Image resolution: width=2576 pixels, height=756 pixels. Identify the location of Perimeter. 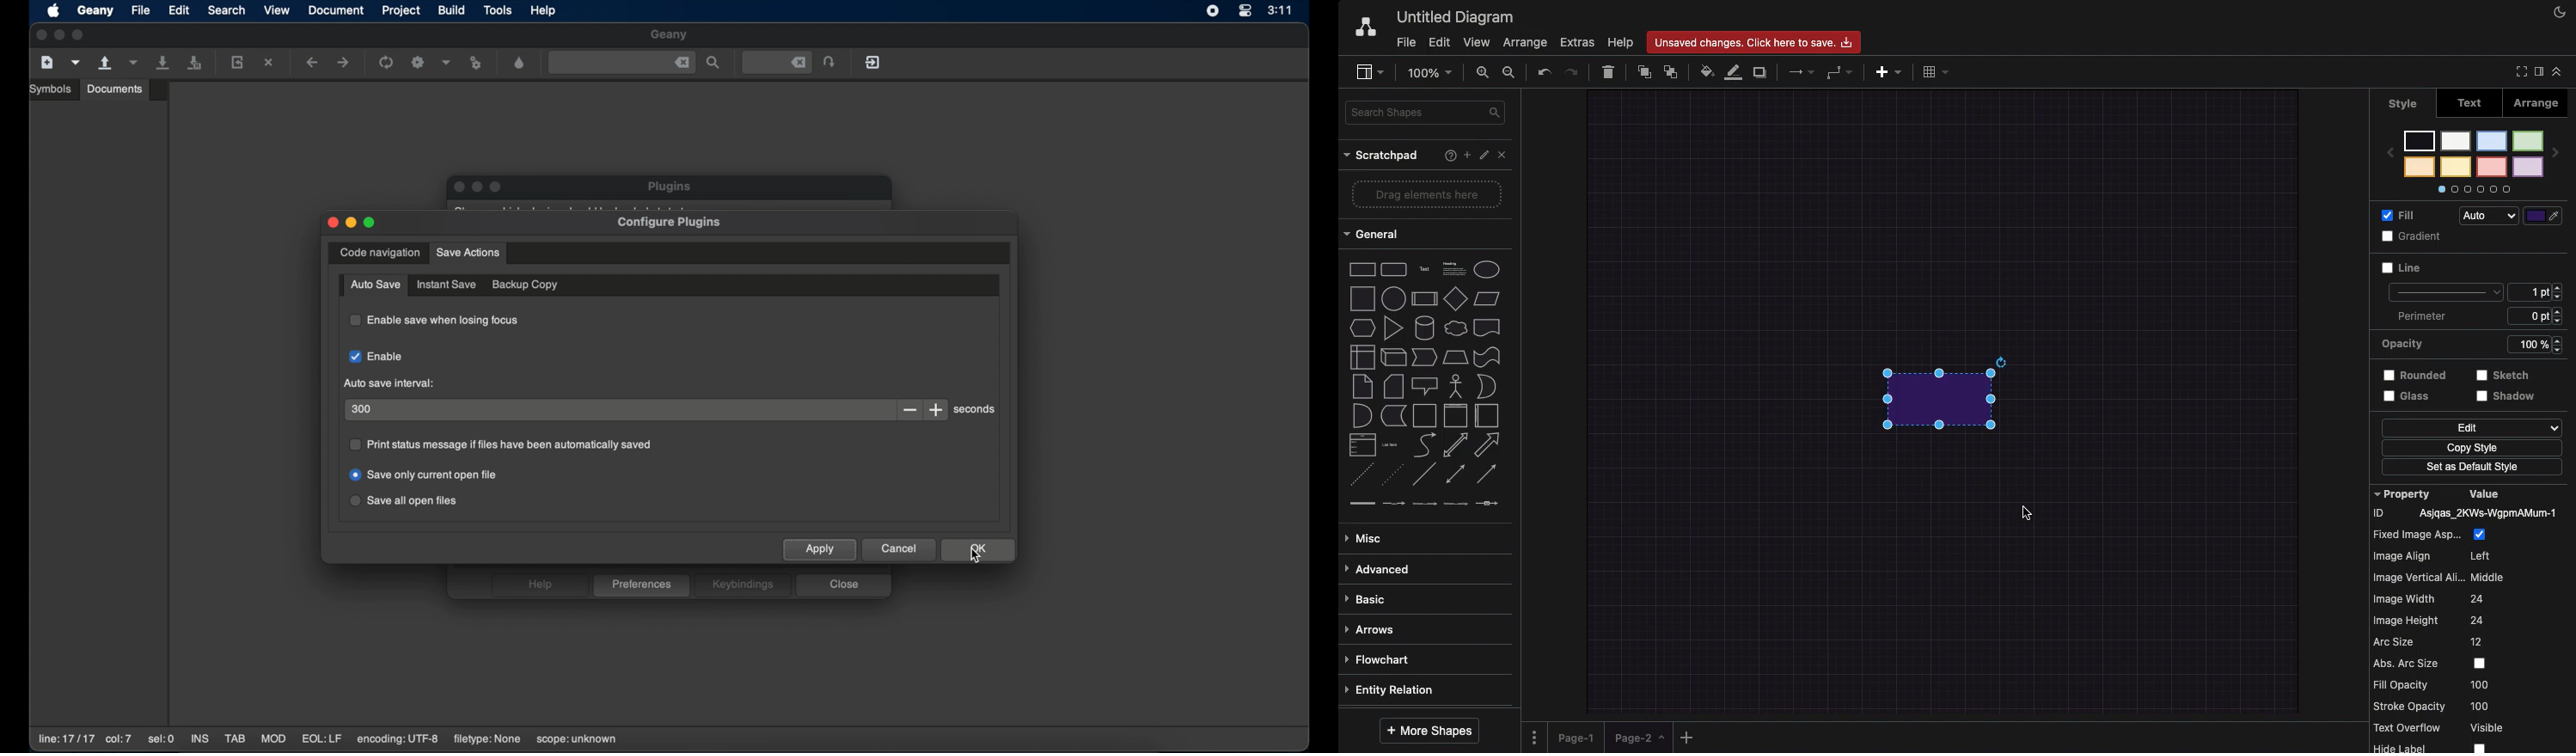
(2420, 316).